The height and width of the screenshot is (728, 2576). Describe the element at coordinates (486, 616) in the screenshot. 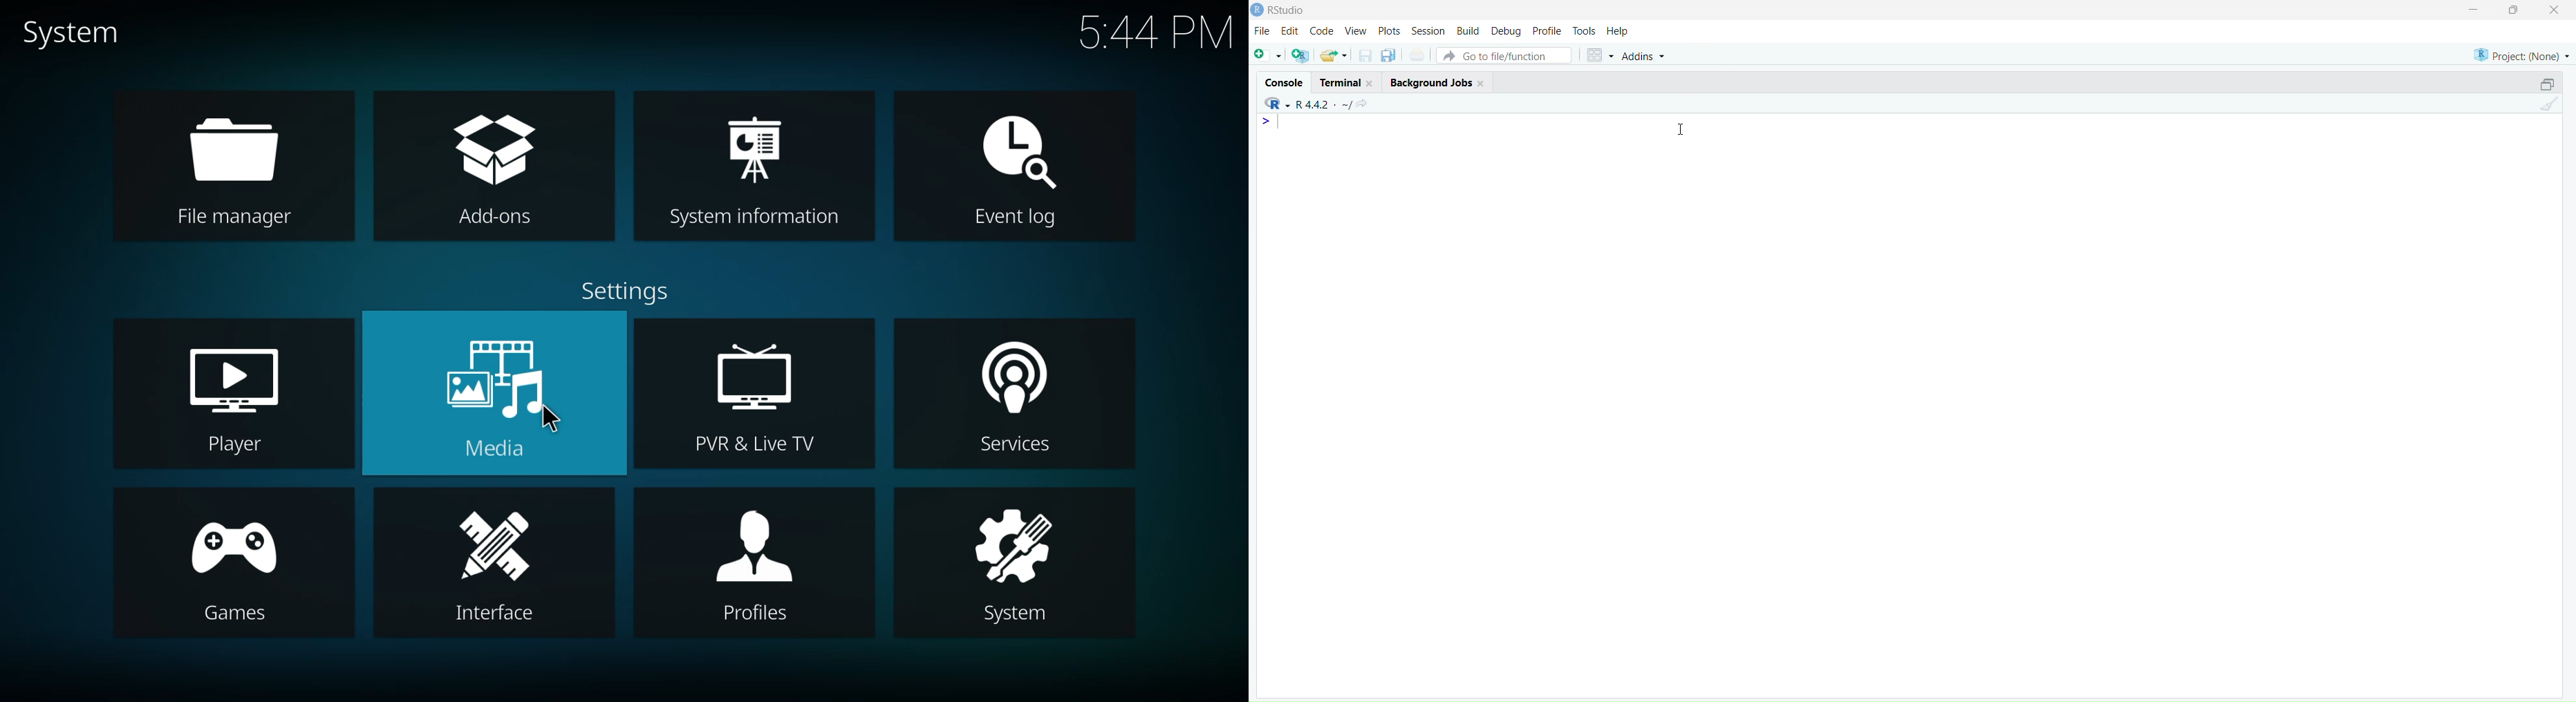

I see `Interface` at that location.